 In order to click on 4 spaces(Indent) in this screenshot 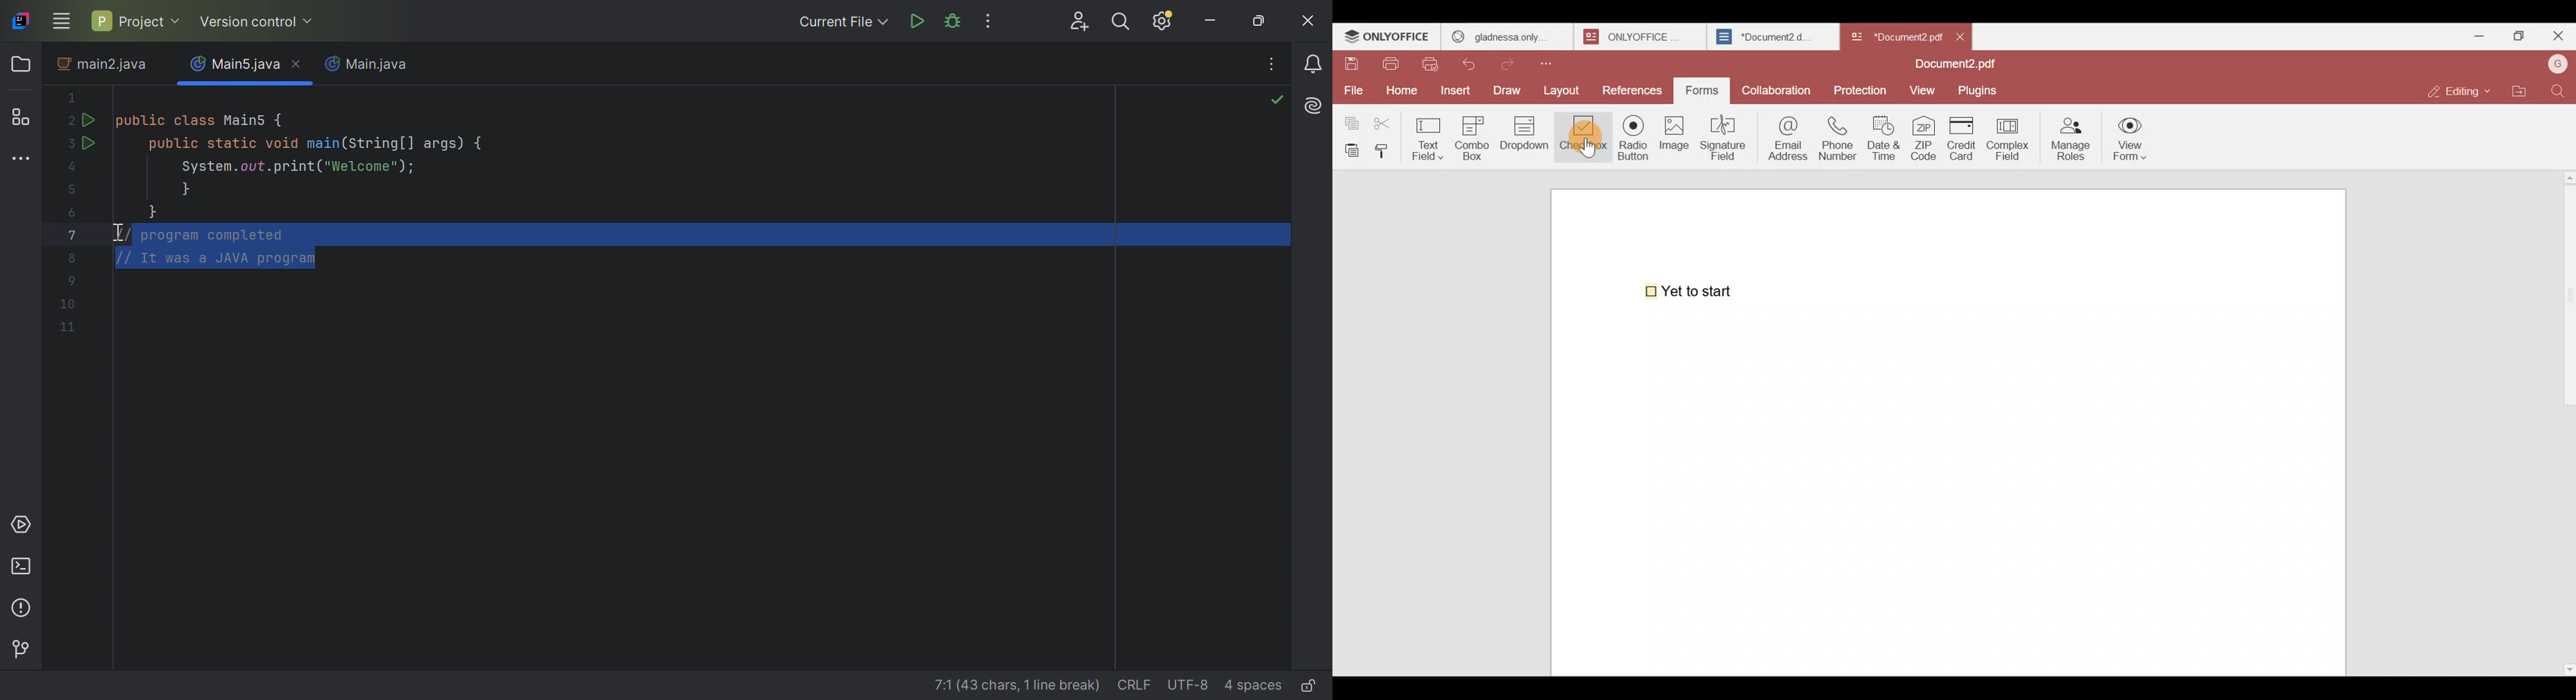, I will do `click(1253, 684)`.